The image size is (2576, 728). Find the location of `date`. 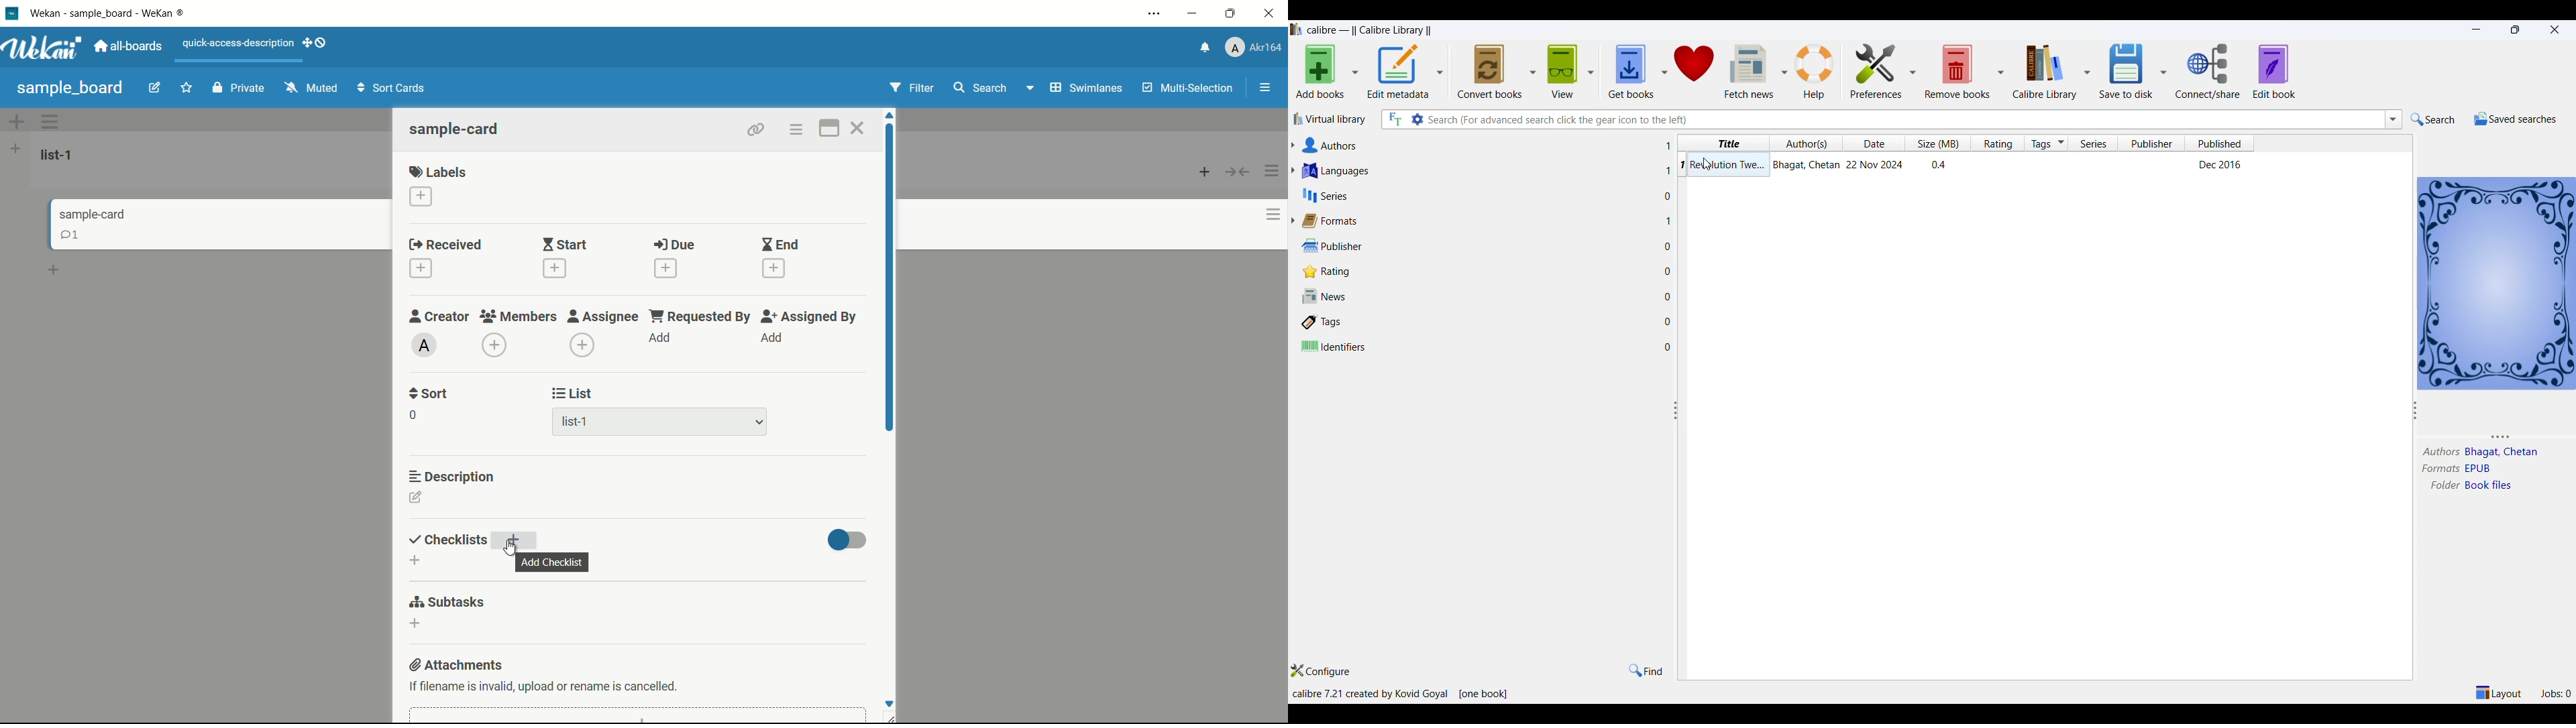

date is located at coordinates (1871, 143).